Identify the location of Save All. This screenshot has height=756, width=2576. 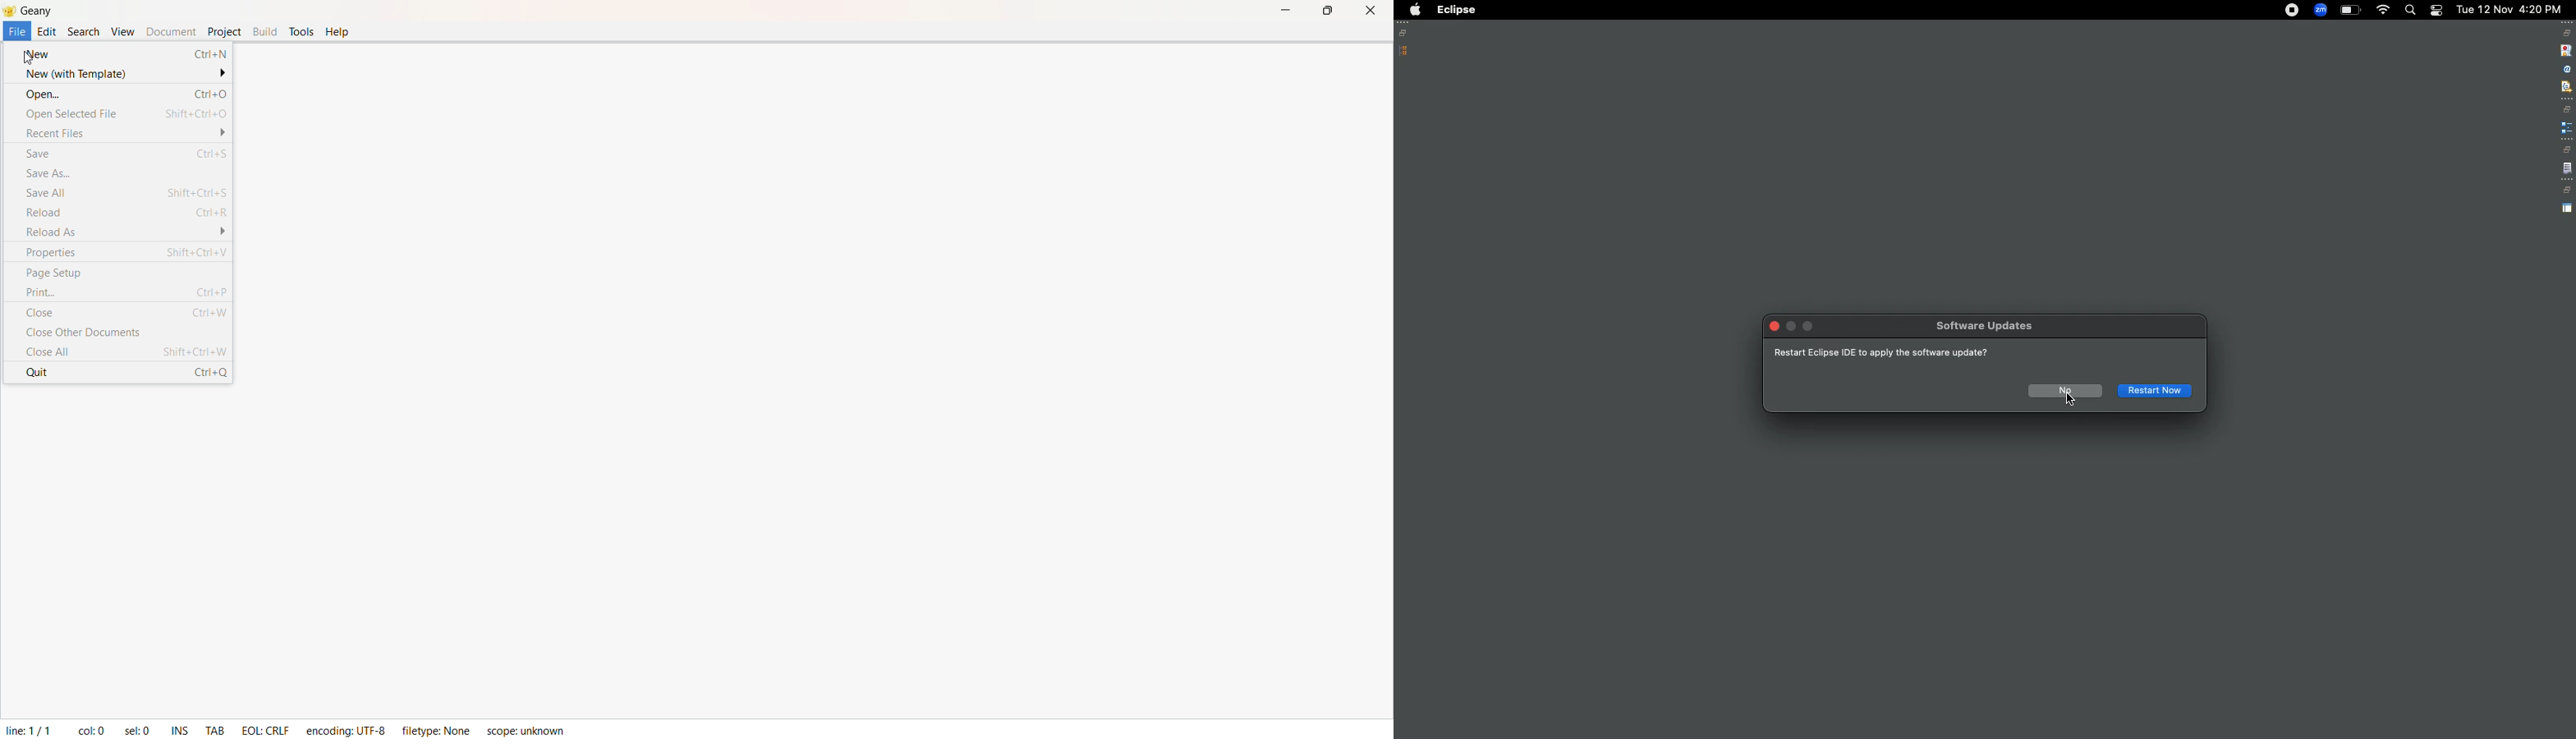
(124, 193).